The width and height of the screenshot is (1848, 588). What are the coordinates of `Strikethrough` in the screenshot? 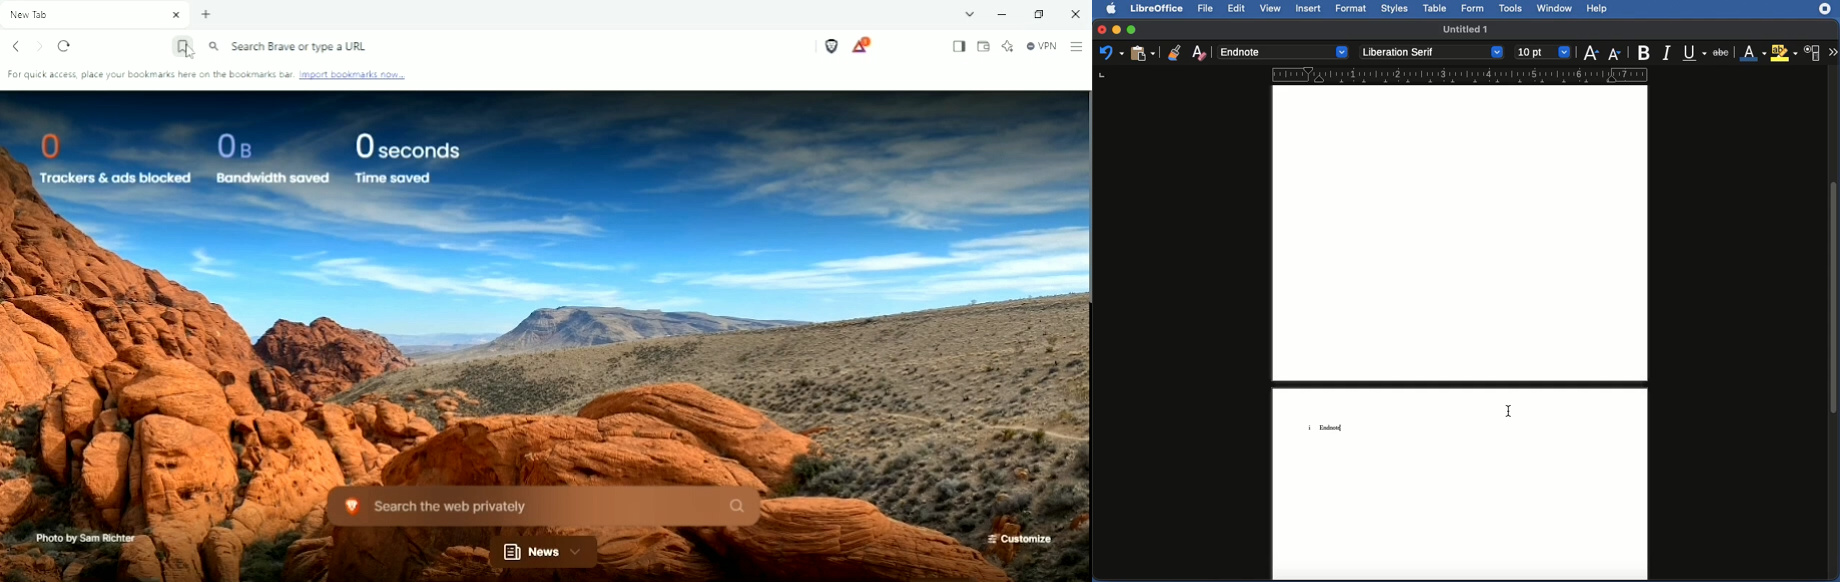 It's located at (1722, 52).